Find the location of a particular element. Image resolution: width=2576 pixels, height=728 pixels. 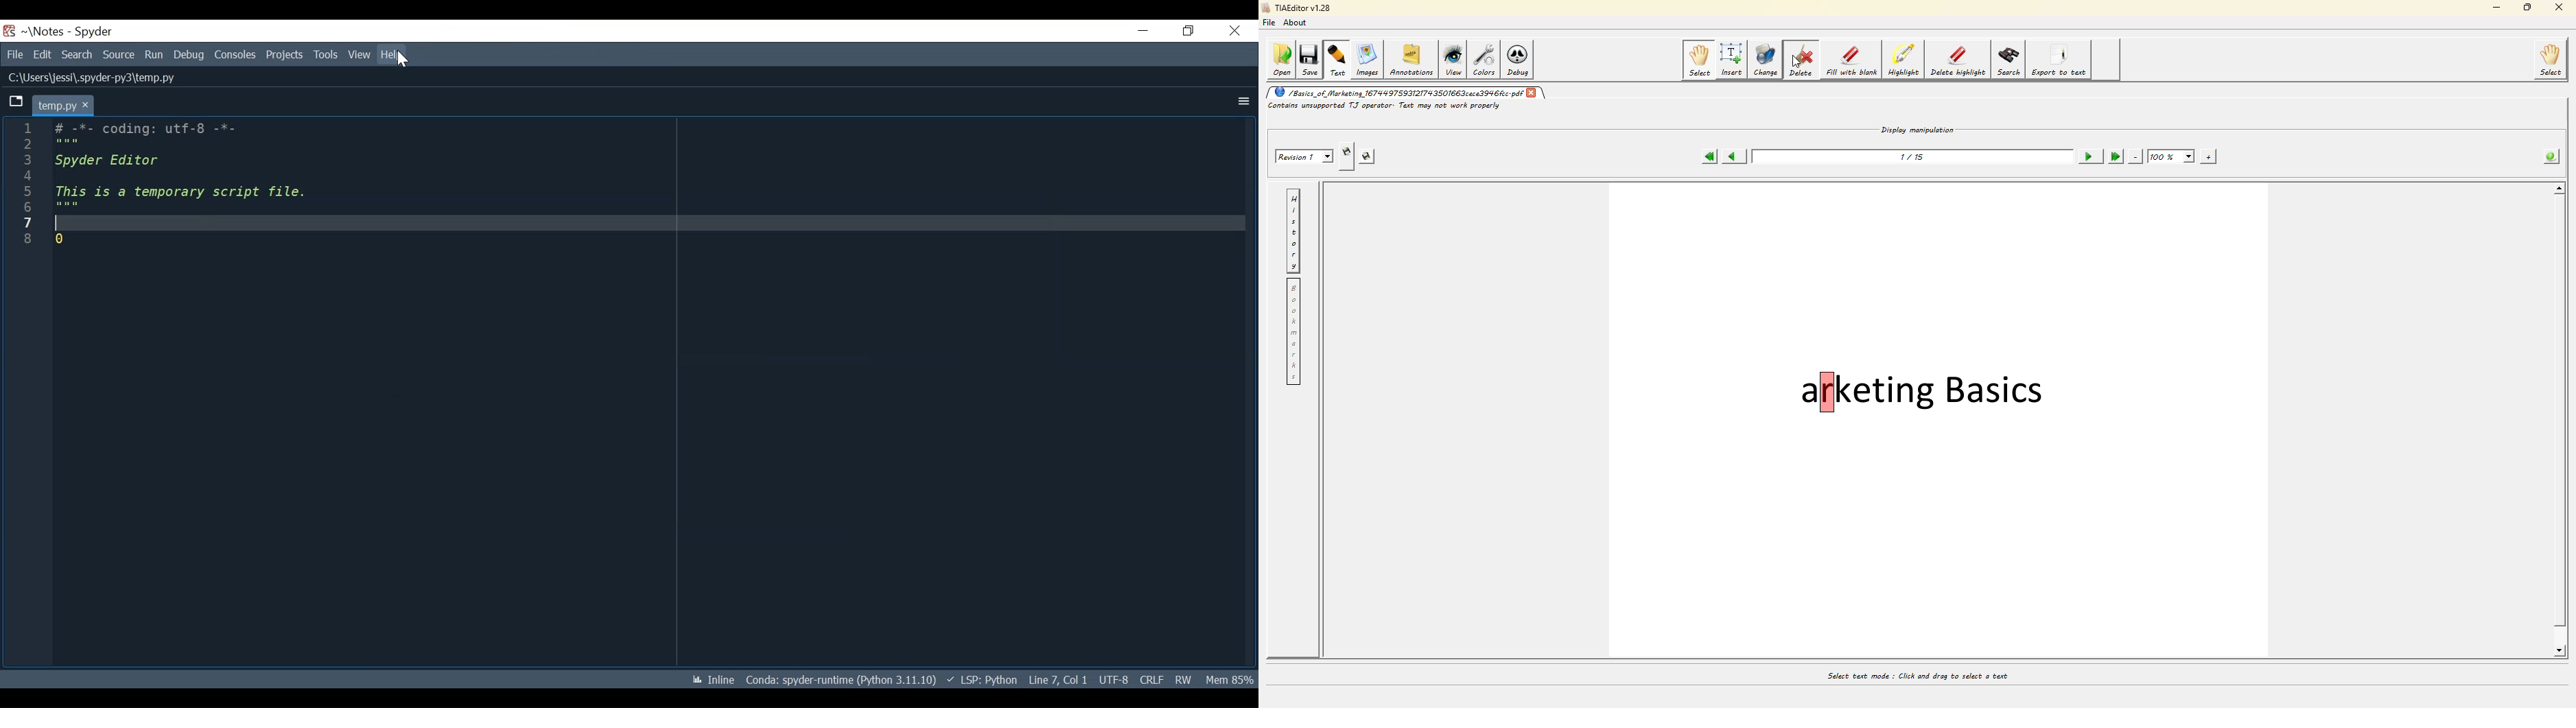

line number is located at coordinates (27, 184).